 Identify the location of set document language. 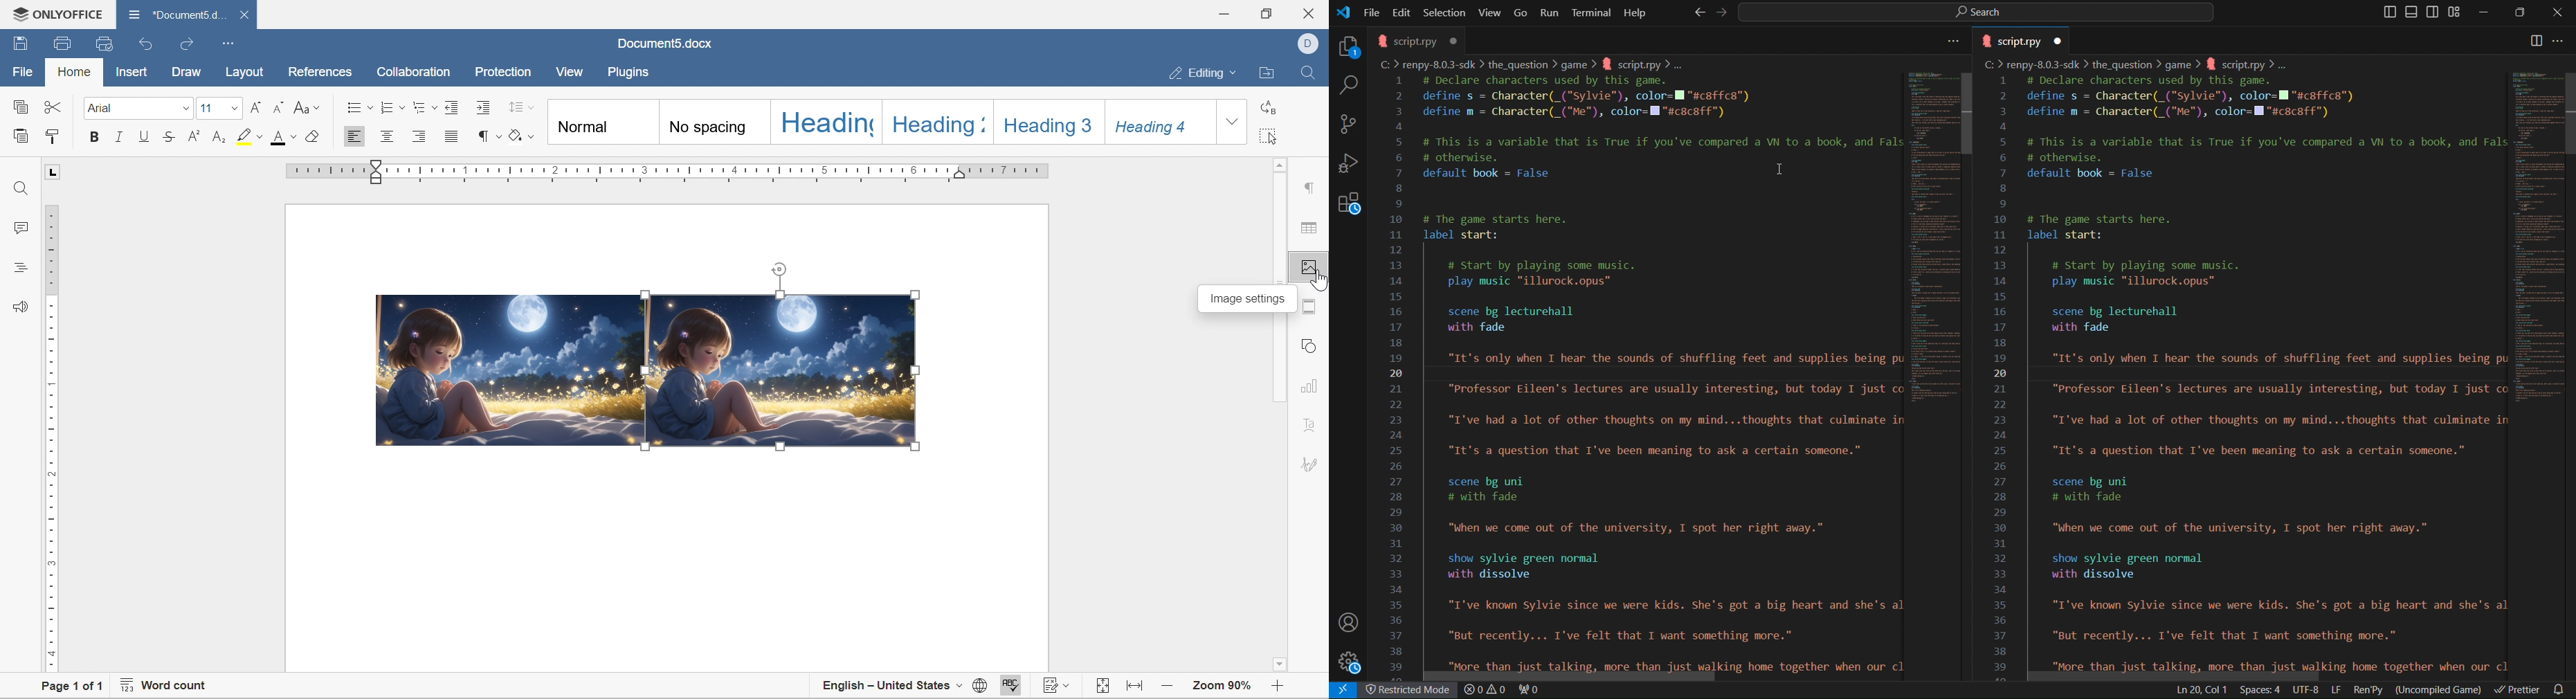
(980, 685).